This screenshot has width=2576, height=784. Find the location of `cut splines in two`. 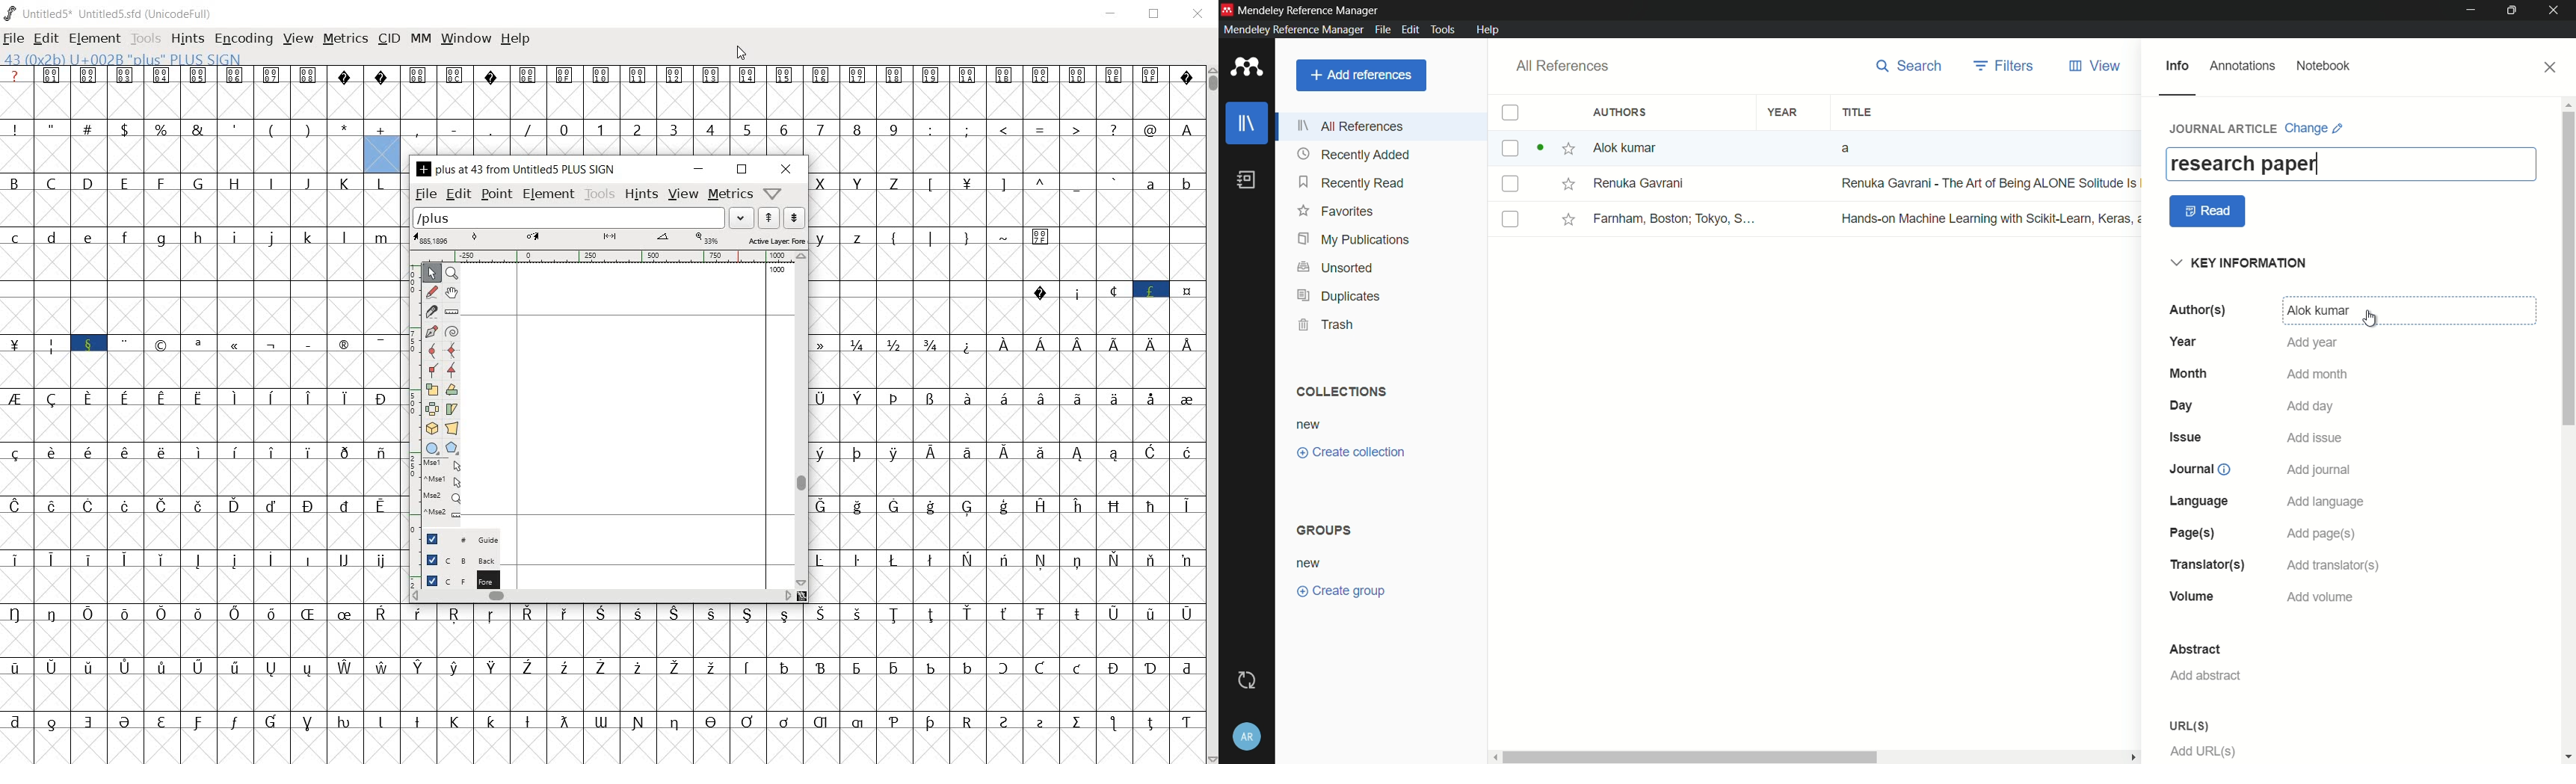

cut splines in two is located at coordinates (431, 312).